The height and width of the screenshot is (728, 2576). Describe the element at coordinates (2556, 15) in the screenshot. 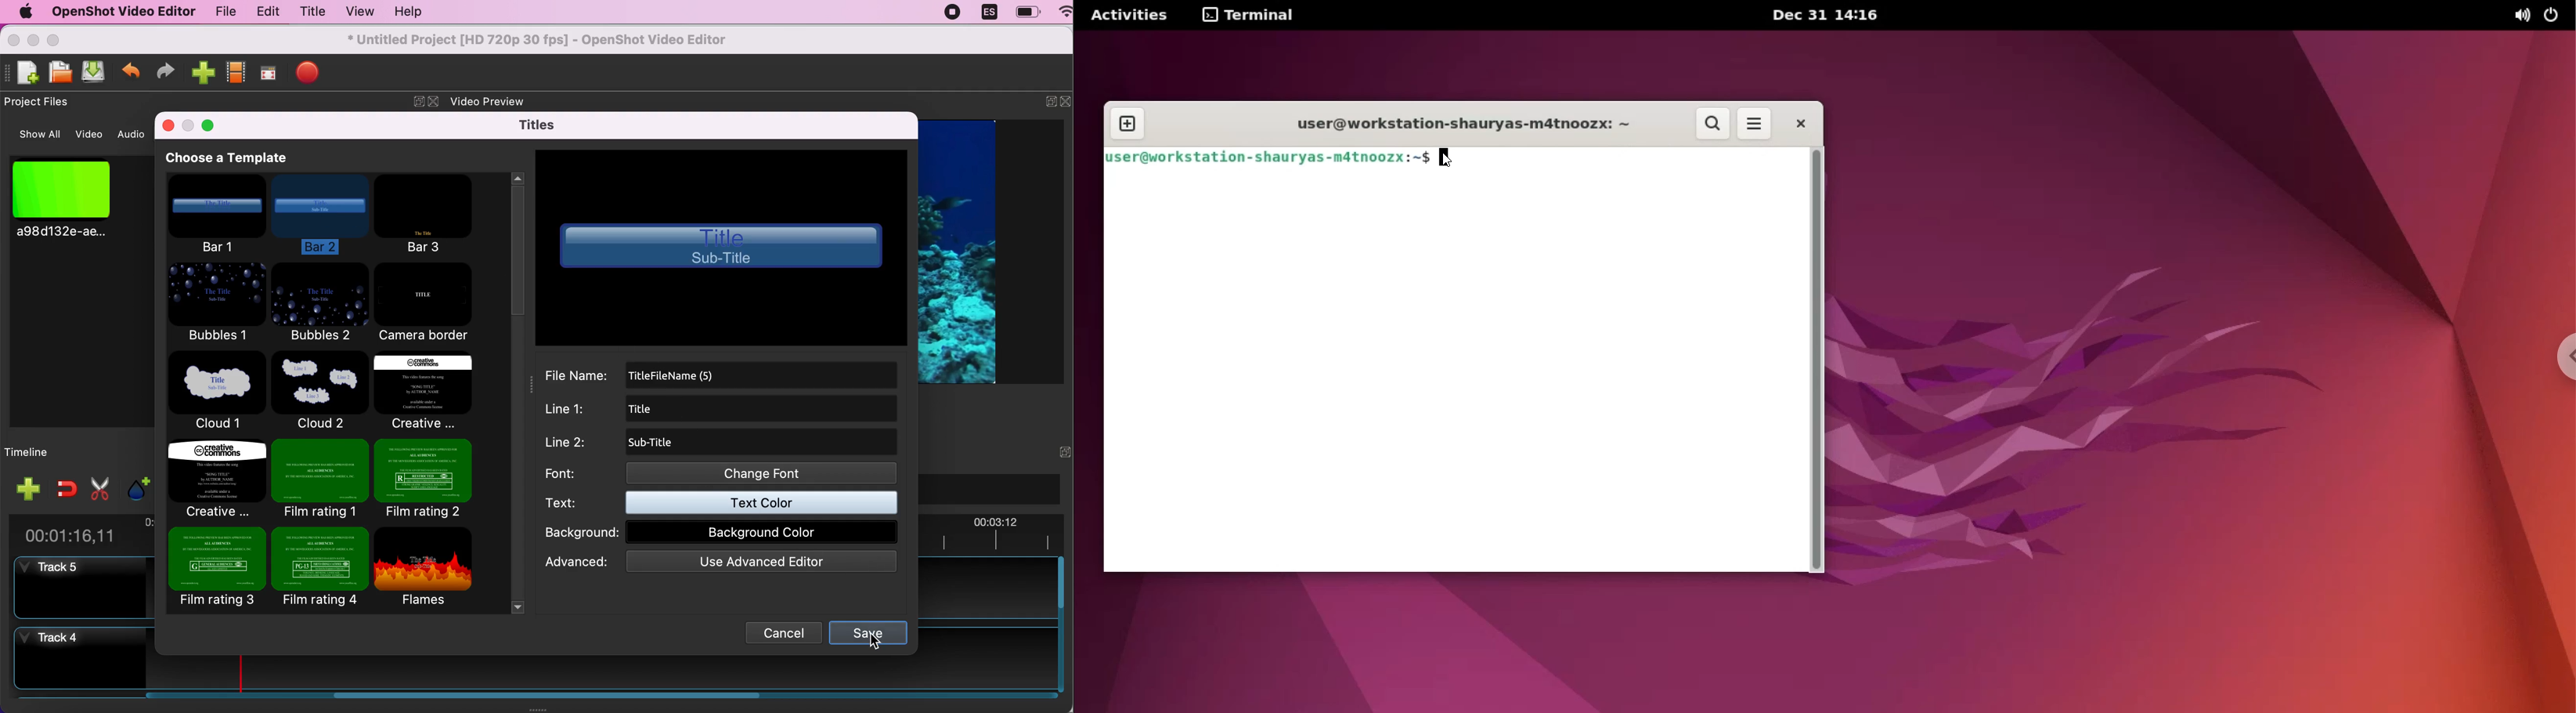

I see `power options` at that location.